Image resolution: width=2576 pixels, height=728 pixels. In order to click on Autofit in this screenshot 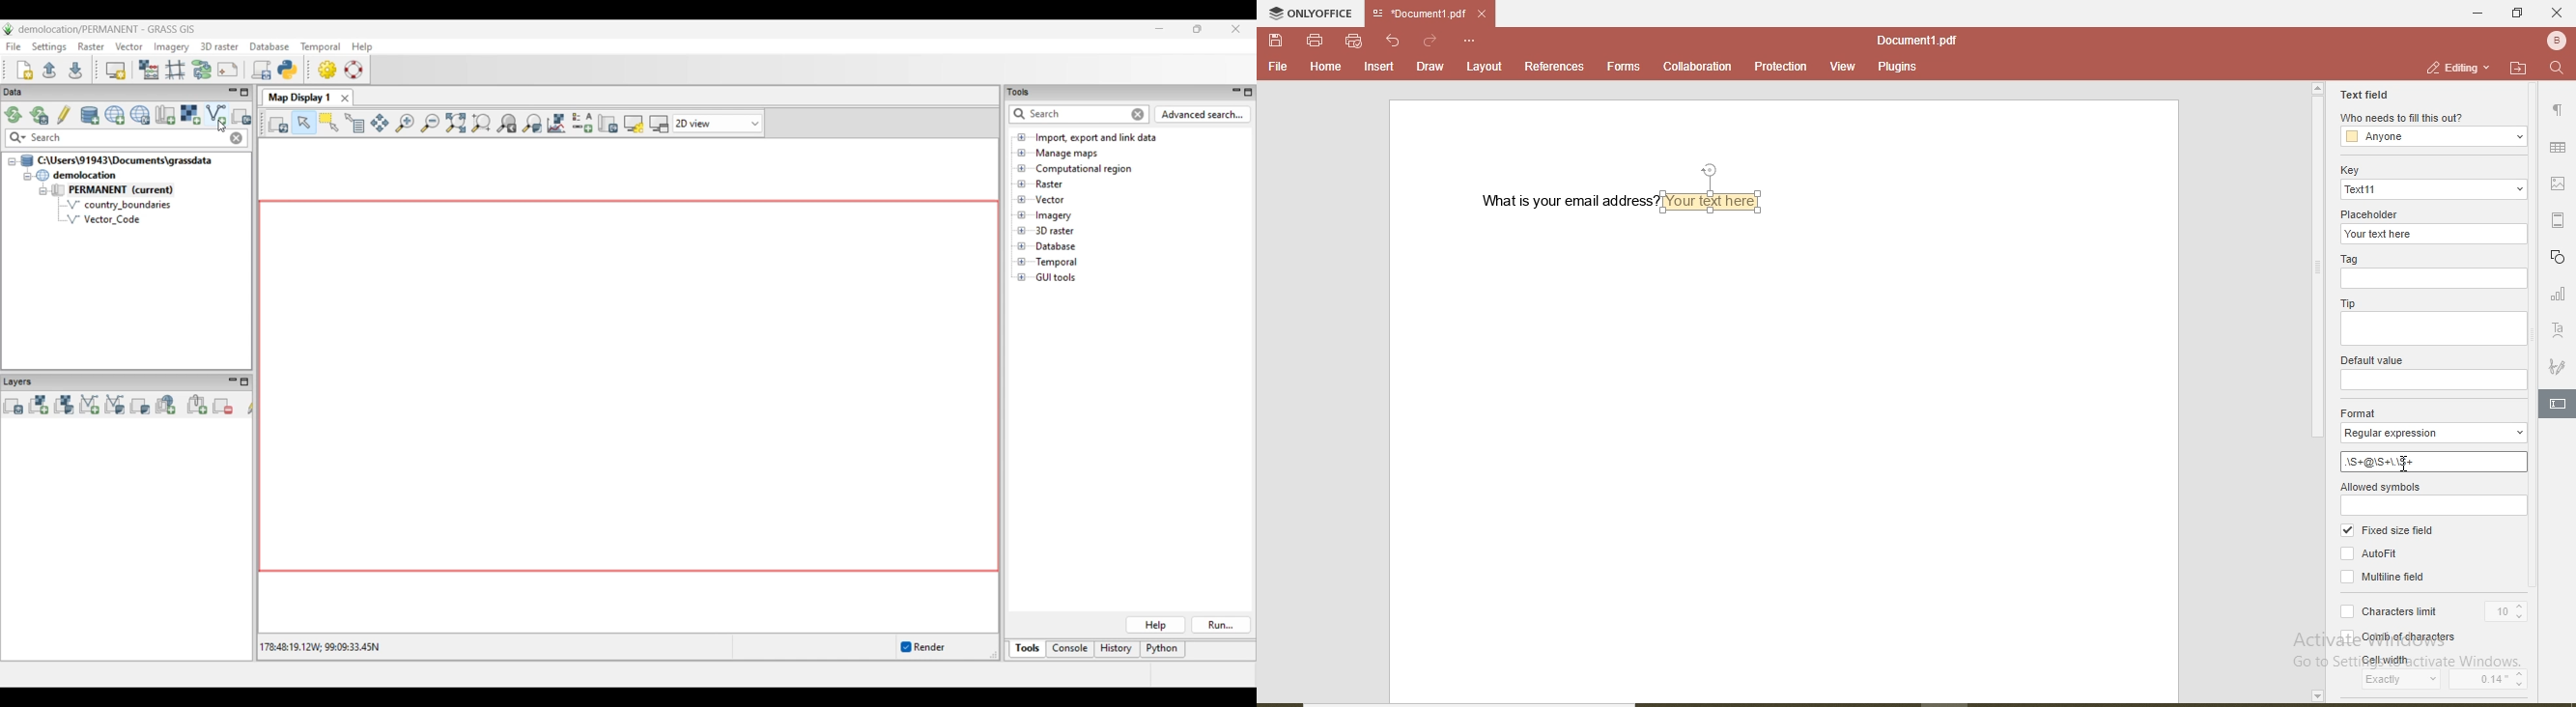, I will do `click(2370, 551)`.